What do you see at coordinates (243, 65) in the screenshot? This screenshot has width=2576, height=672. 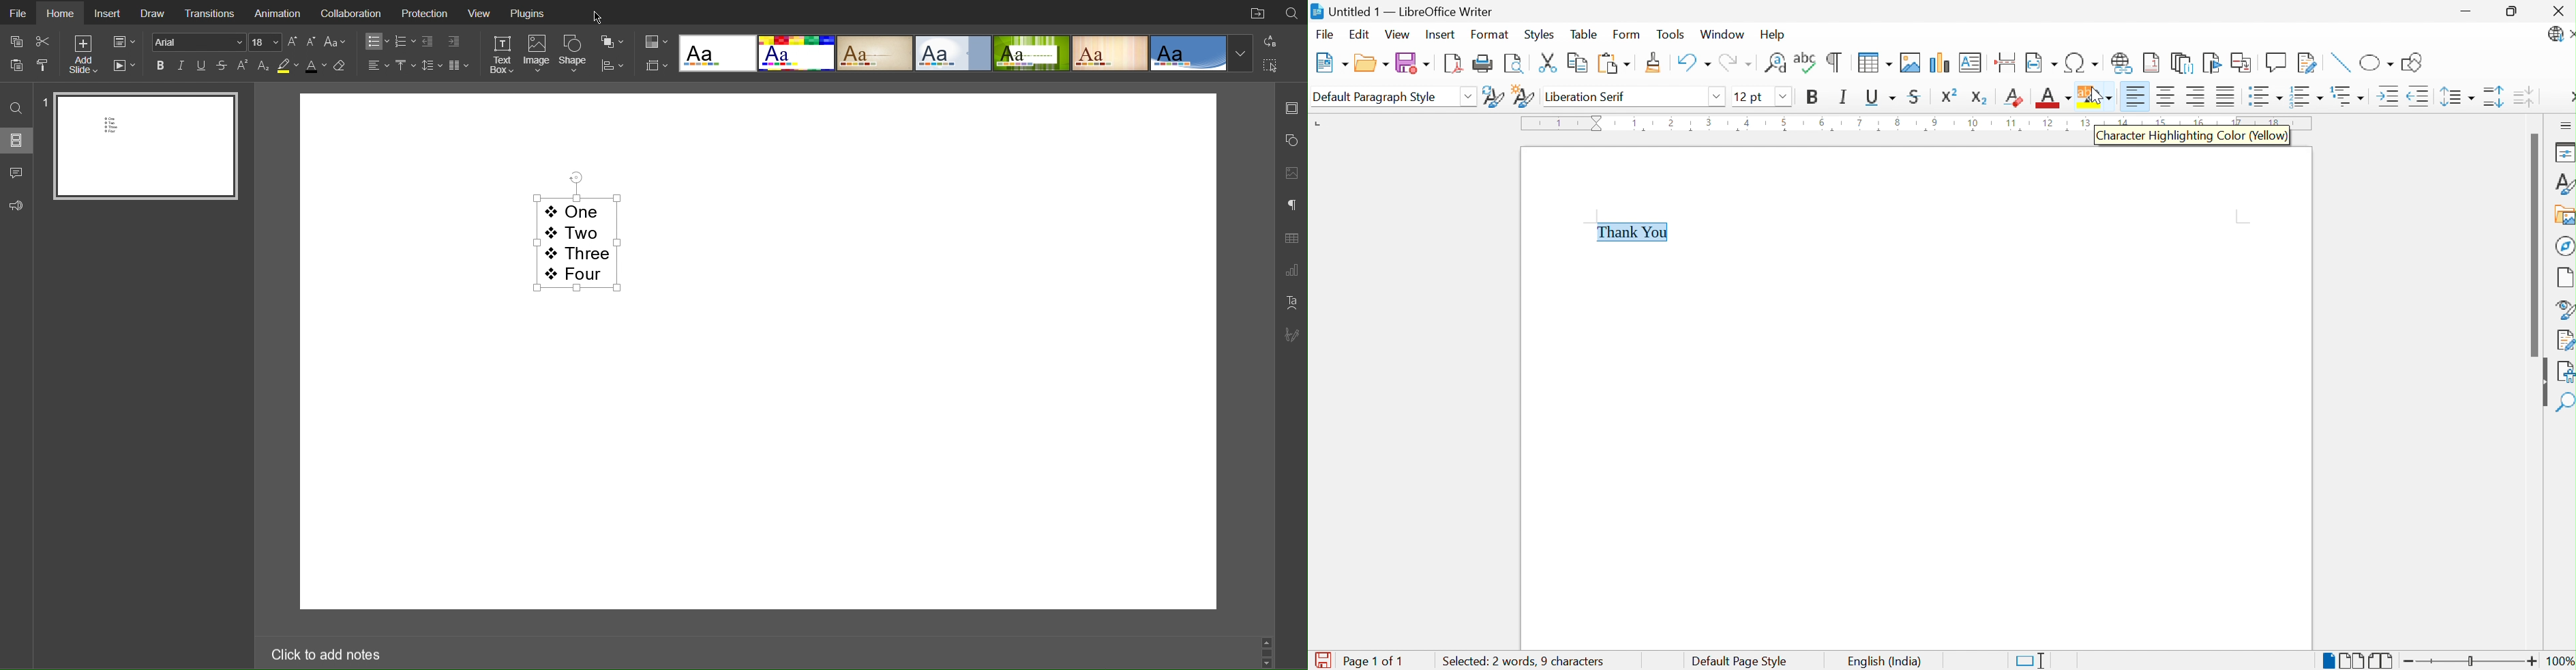 I see `Superscript` at bounding box center [243, 65].